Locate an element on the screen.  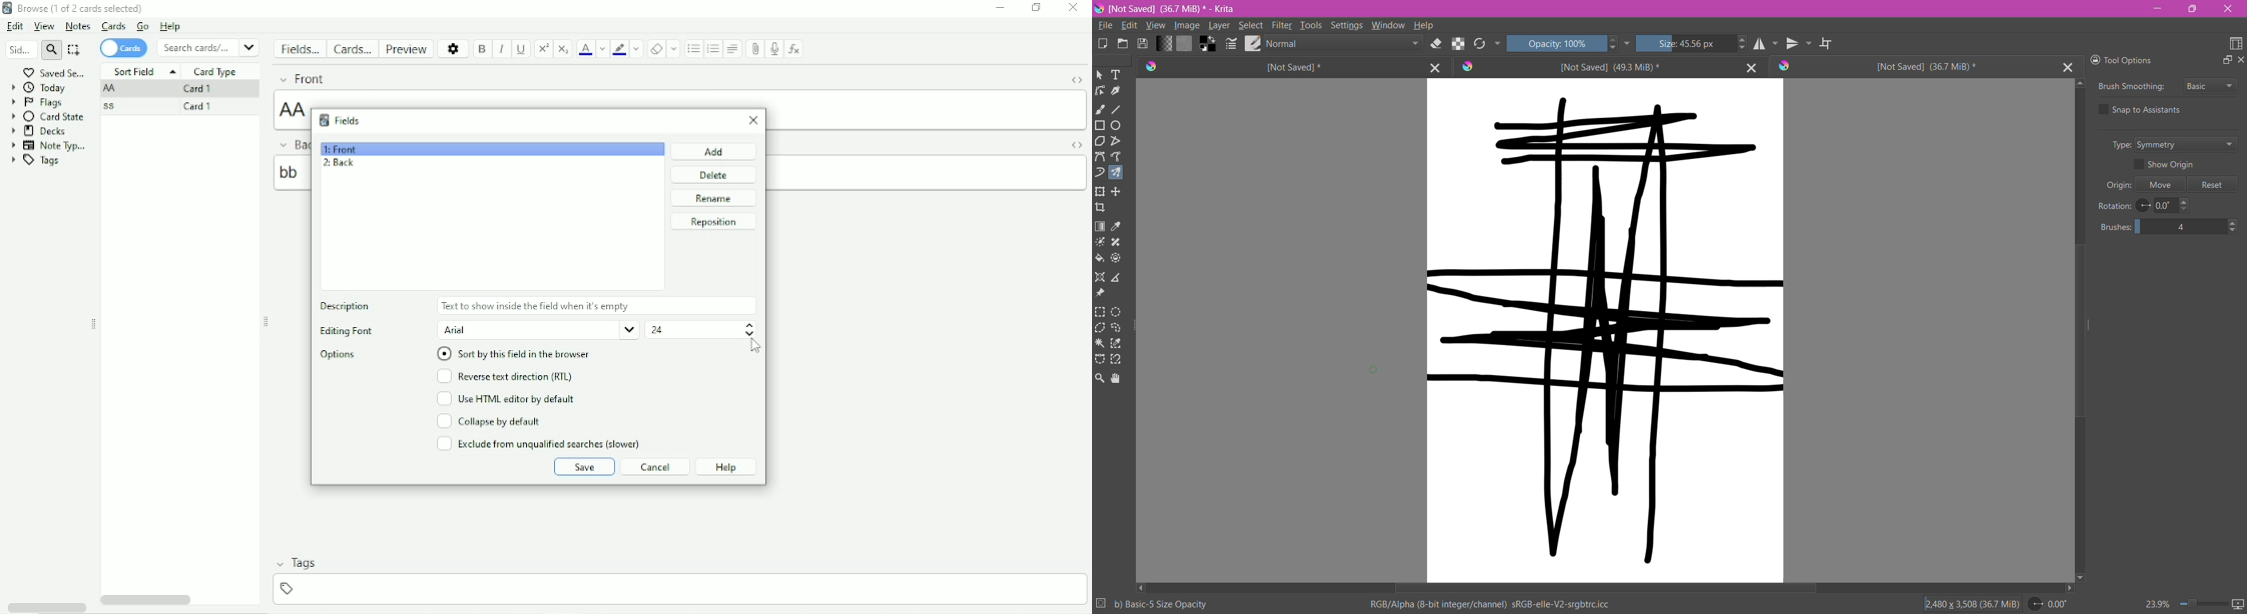
Ordered list is located at coordinates (713, 49).